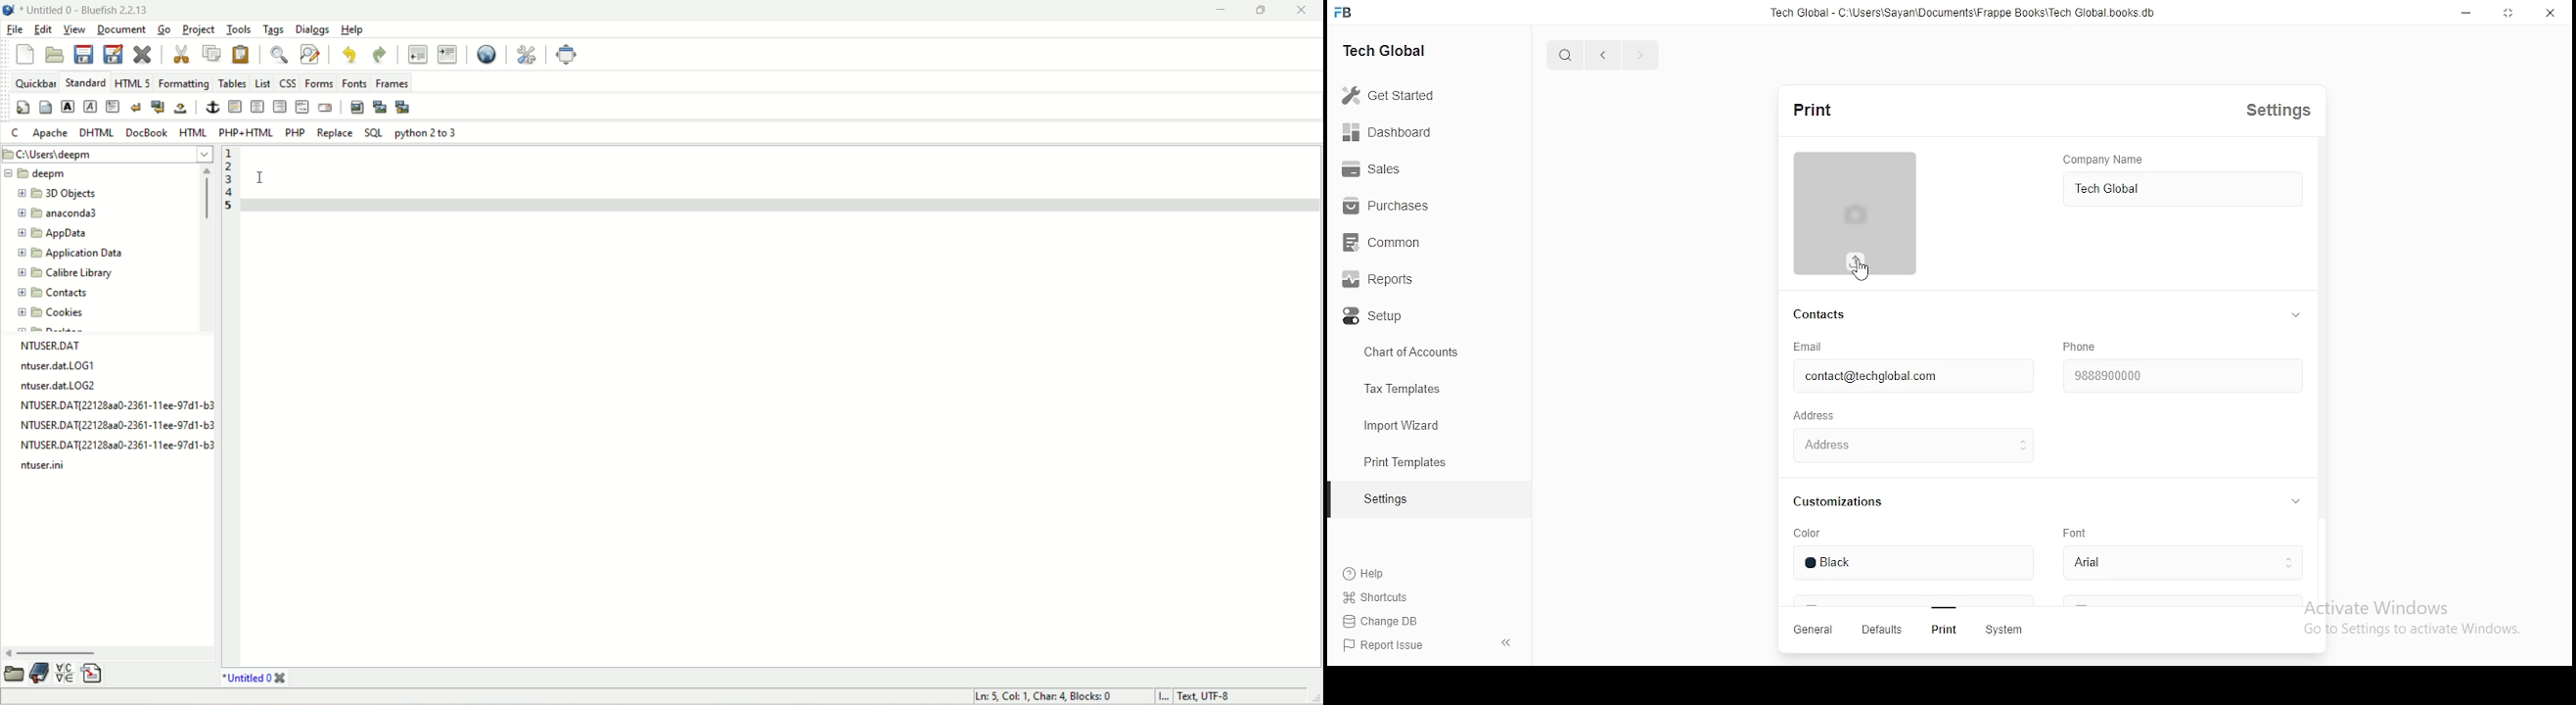 The image size is (2576, 728). Describe the element at coordinates (1402, 171) in the screenshot. I see `Sales ` at that location.